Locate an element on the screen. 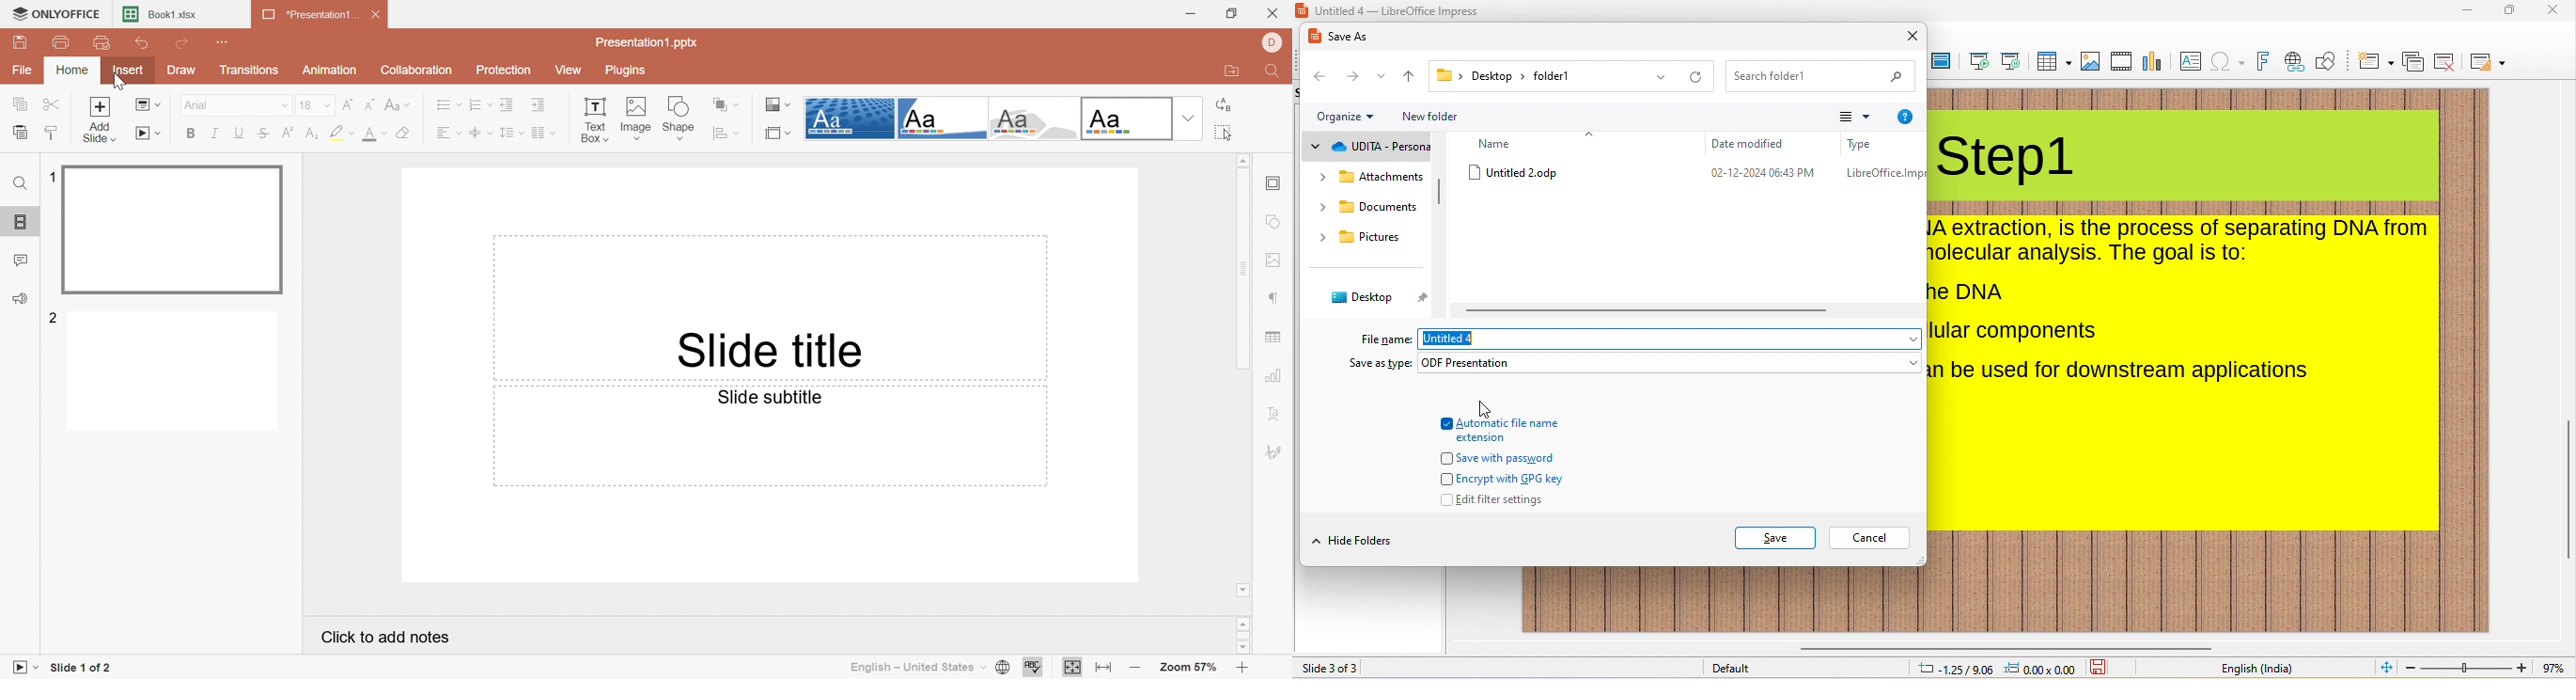 This screenshot has width=2576, height=700. ONLYOFFICE is located at coordinates (55, 12).